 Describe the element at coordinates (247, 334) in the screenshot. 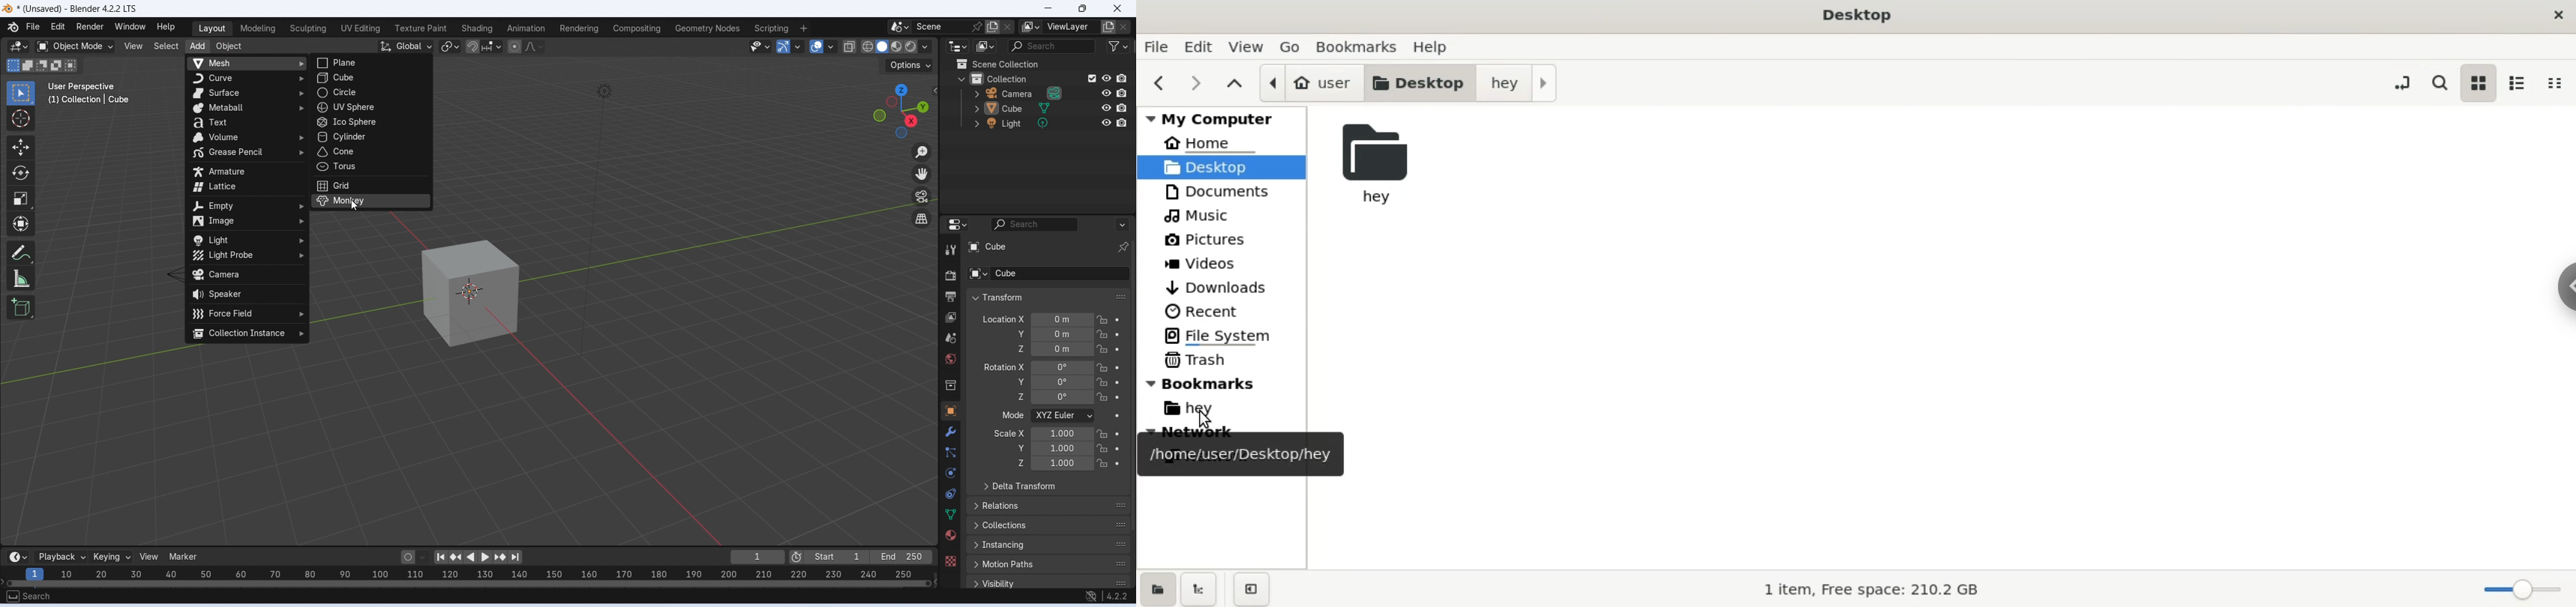

I see `collection instance` at that location.